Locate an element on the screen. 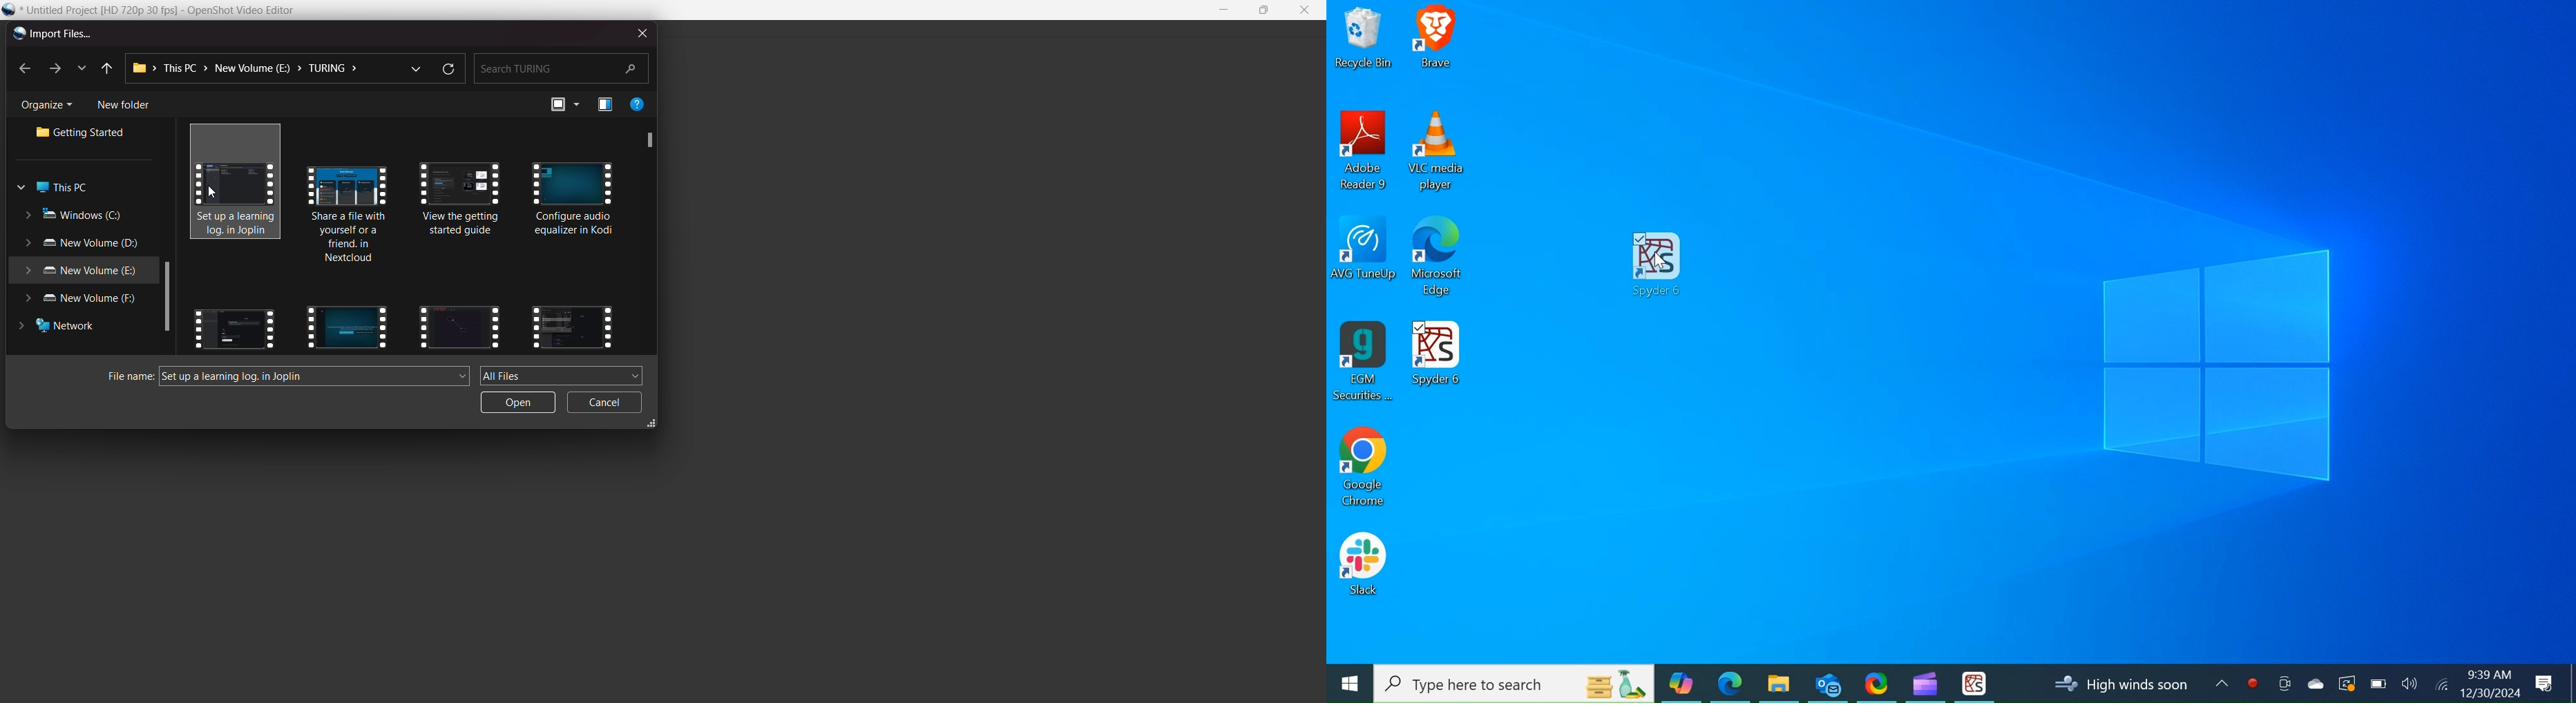  Meet now is located at coordinates (2284, 683).